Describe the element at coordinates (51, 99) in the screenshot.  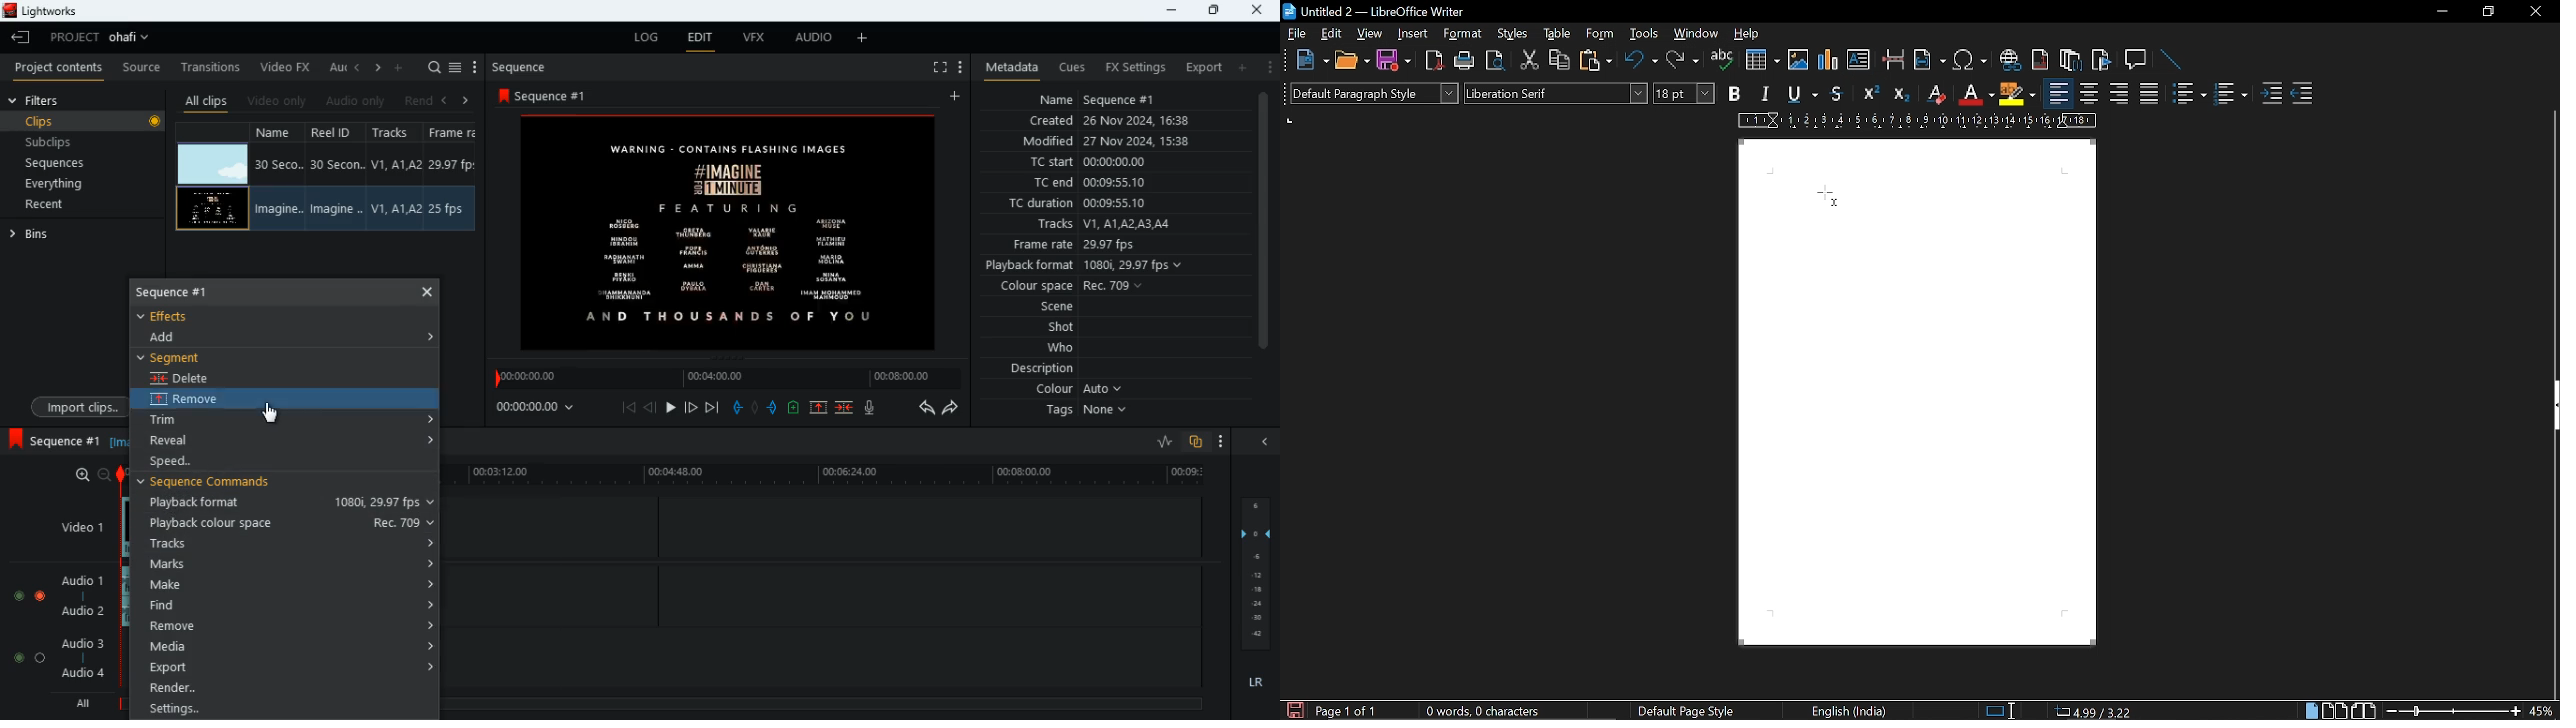
I see `filters` at that location.